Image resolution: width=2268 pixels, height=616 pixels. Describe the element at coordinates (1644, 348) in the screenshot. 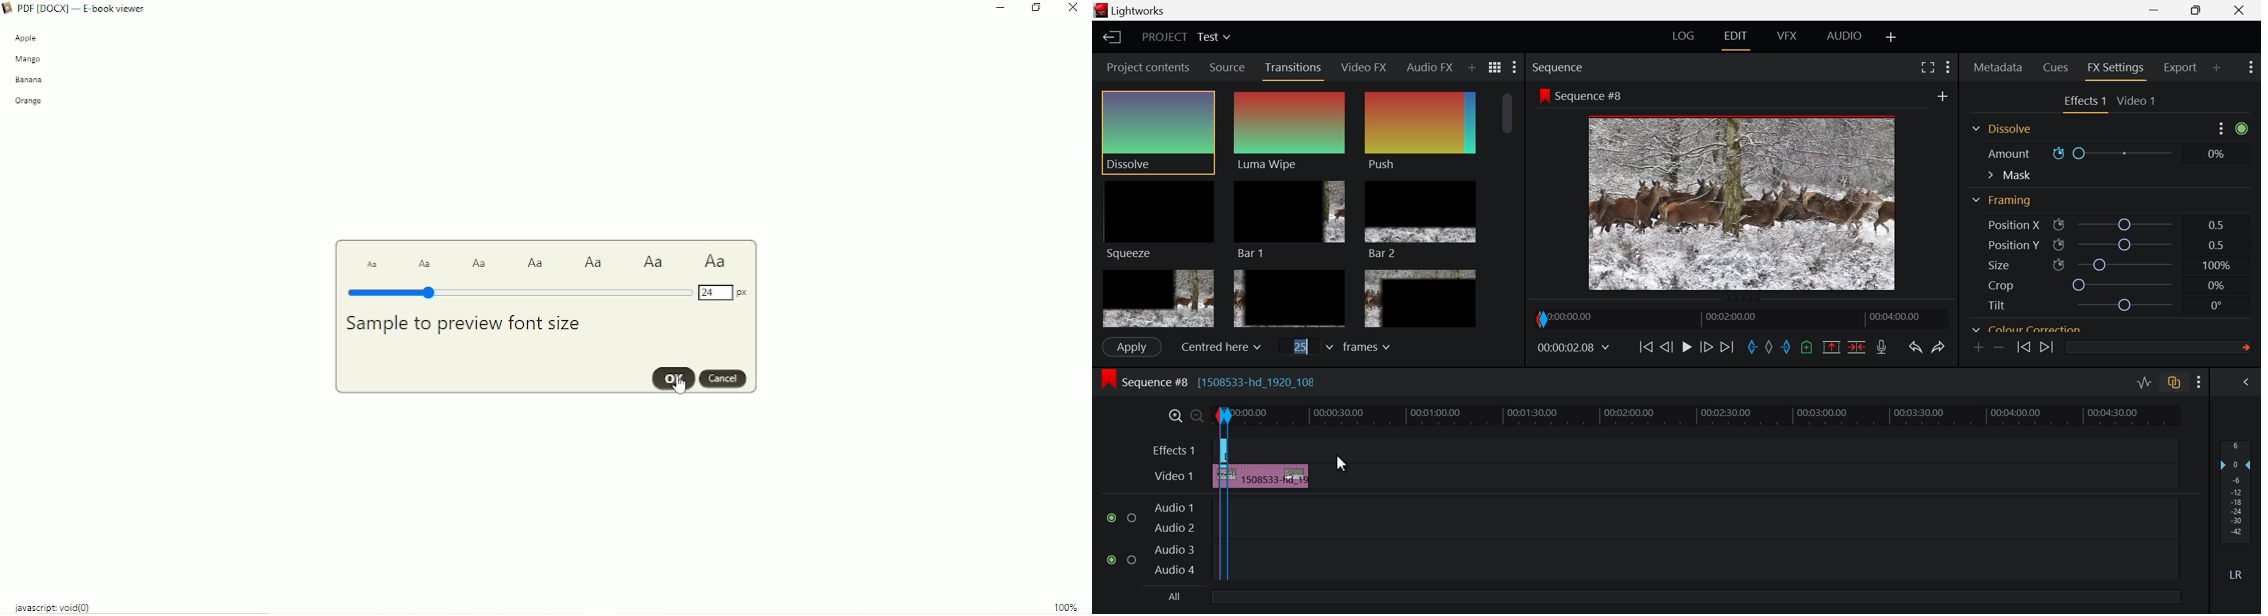

I see `To Beginning` at that location.